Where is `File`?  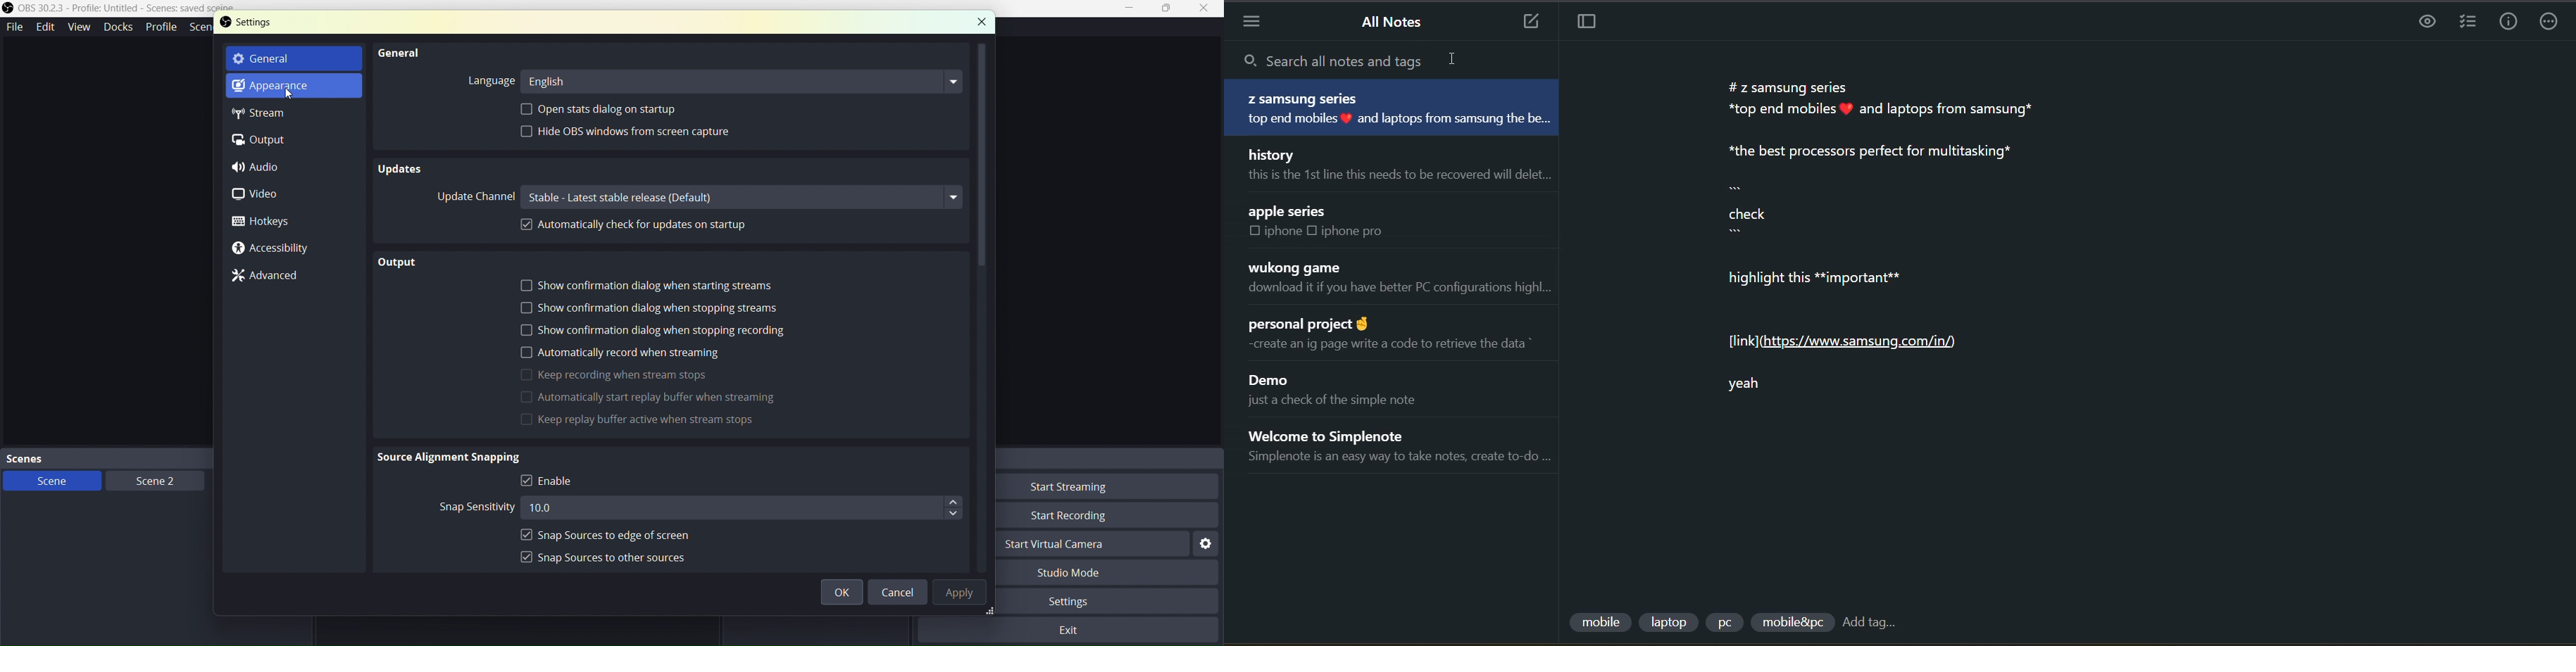
File is located at coordinates (15, 25).